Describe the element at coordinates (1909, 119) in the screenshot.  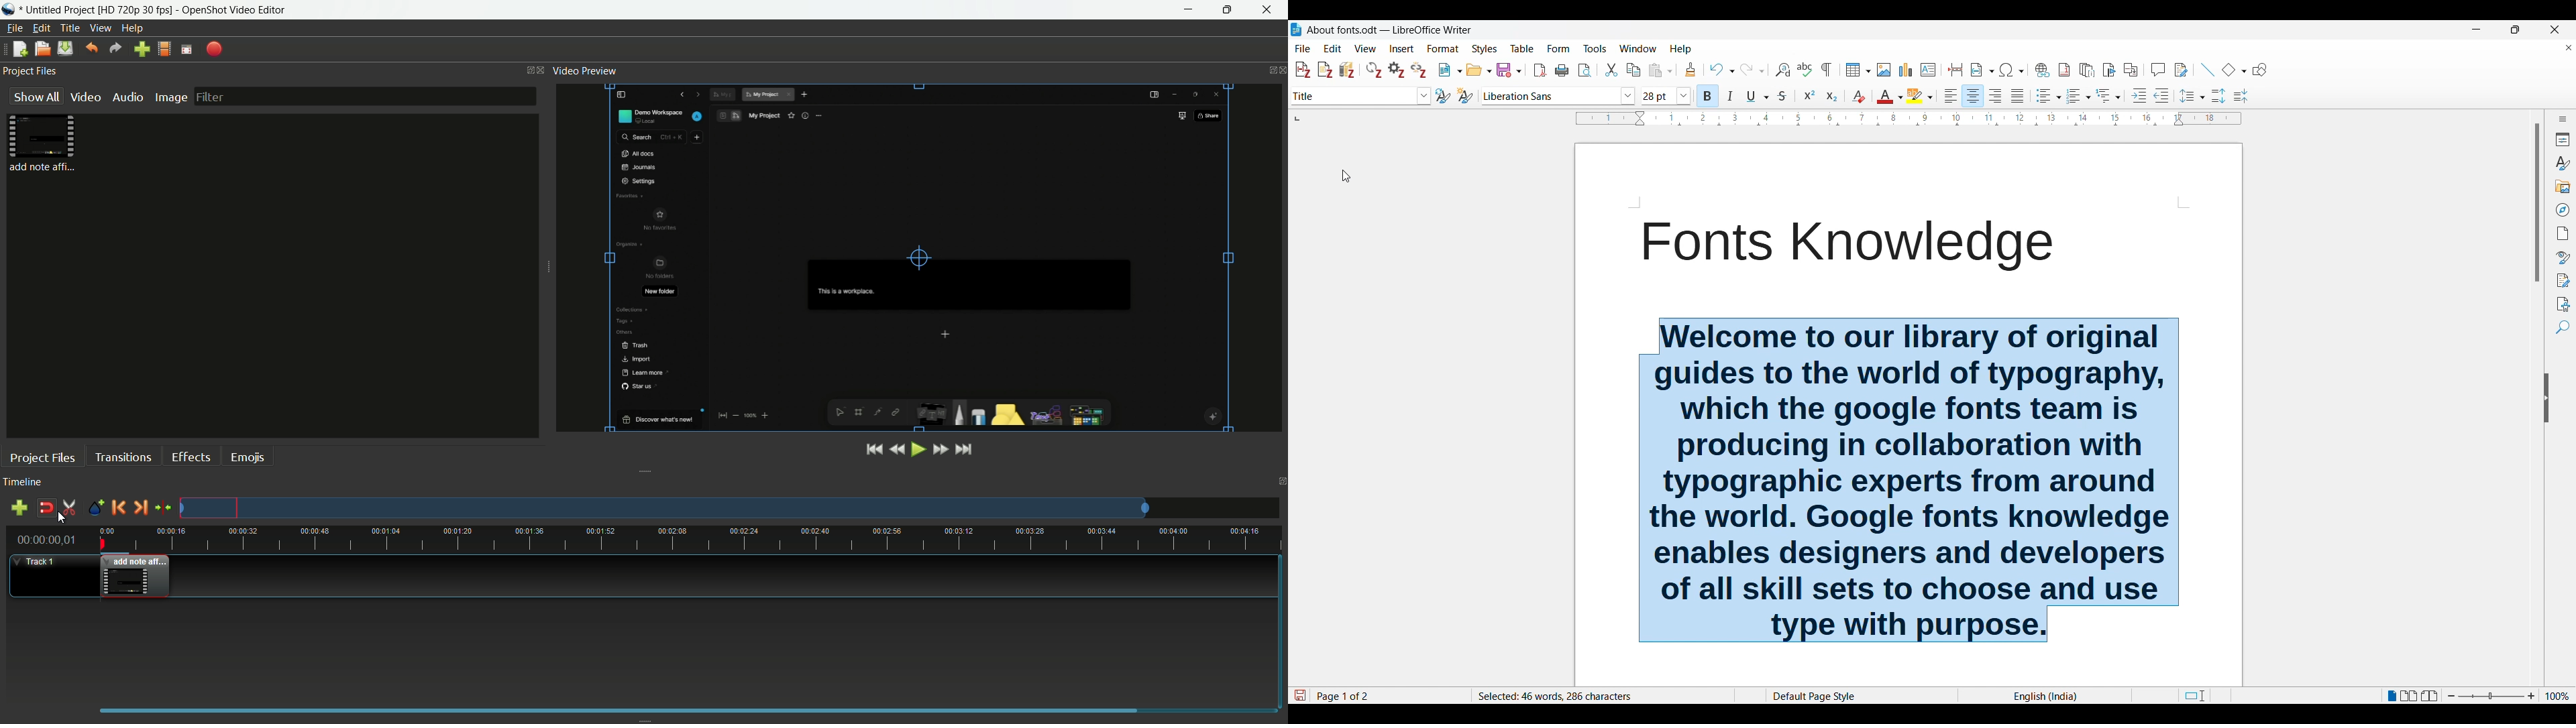
I see `Horizontal scale` at that location.